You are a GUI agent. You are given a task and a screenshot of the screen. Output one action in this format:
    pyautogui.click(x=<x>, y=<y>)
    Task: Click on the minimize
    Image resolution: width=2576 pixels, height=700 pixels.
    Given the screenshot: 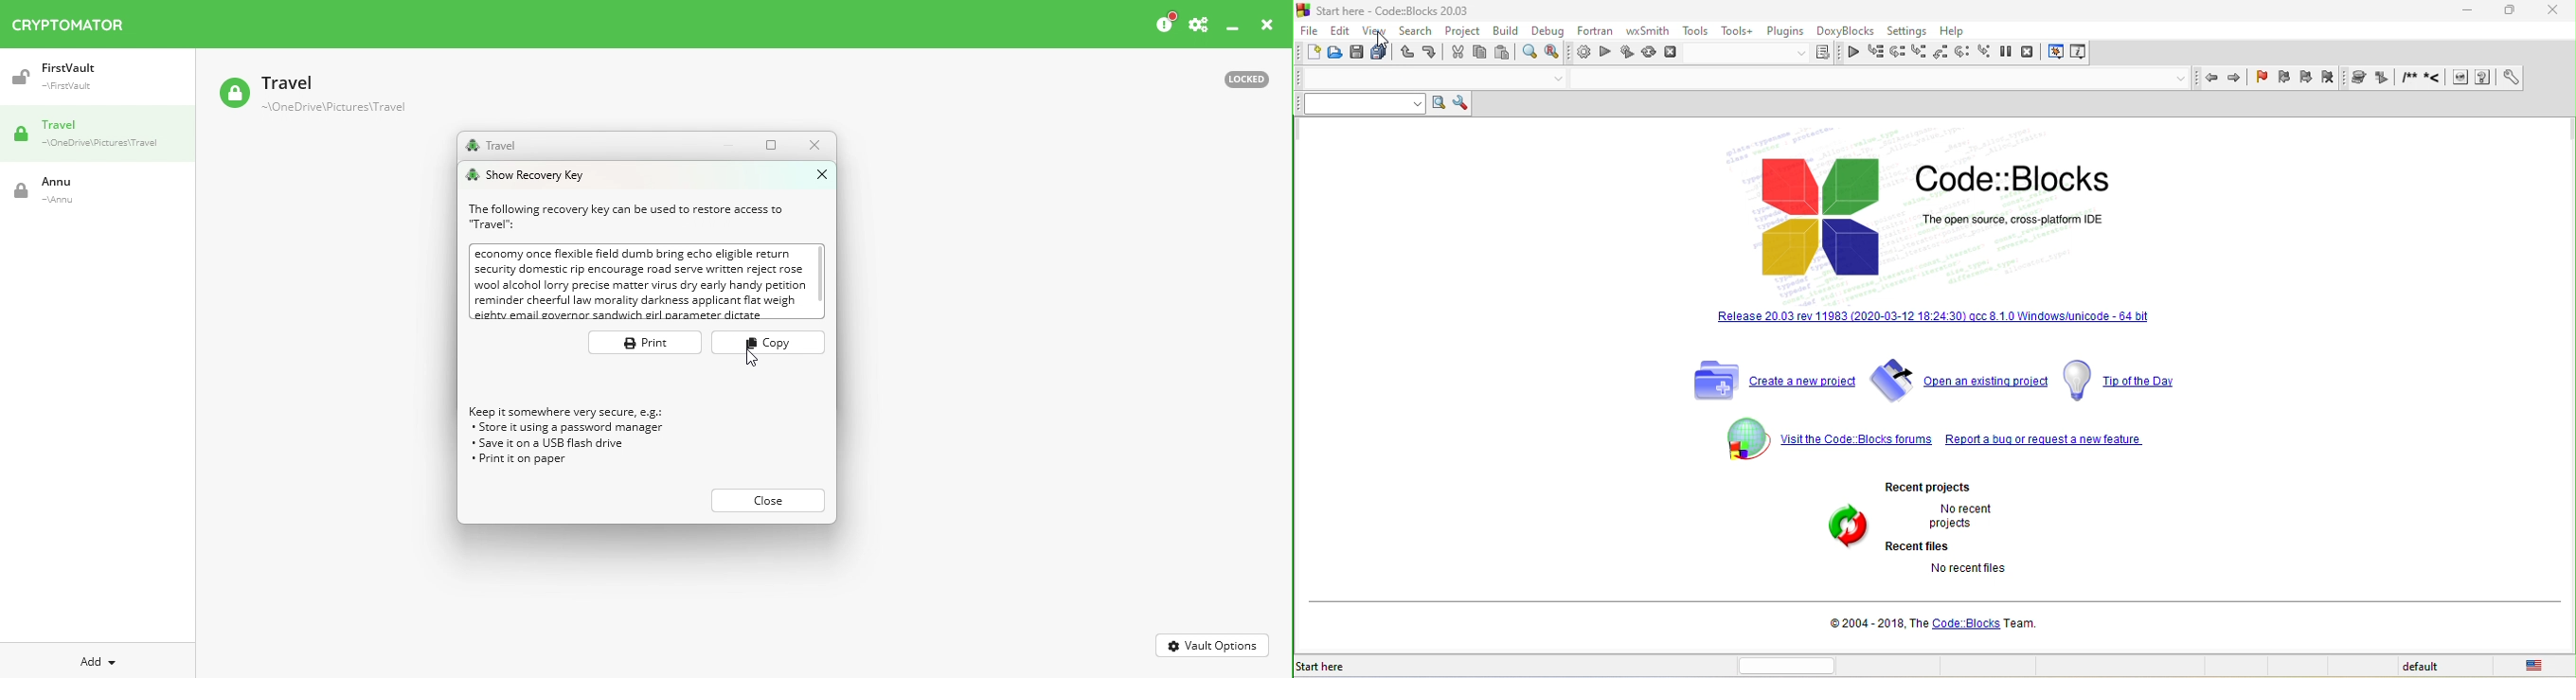 What is the action you would take?
    pyautogui.click(x=2464, y=10)
    